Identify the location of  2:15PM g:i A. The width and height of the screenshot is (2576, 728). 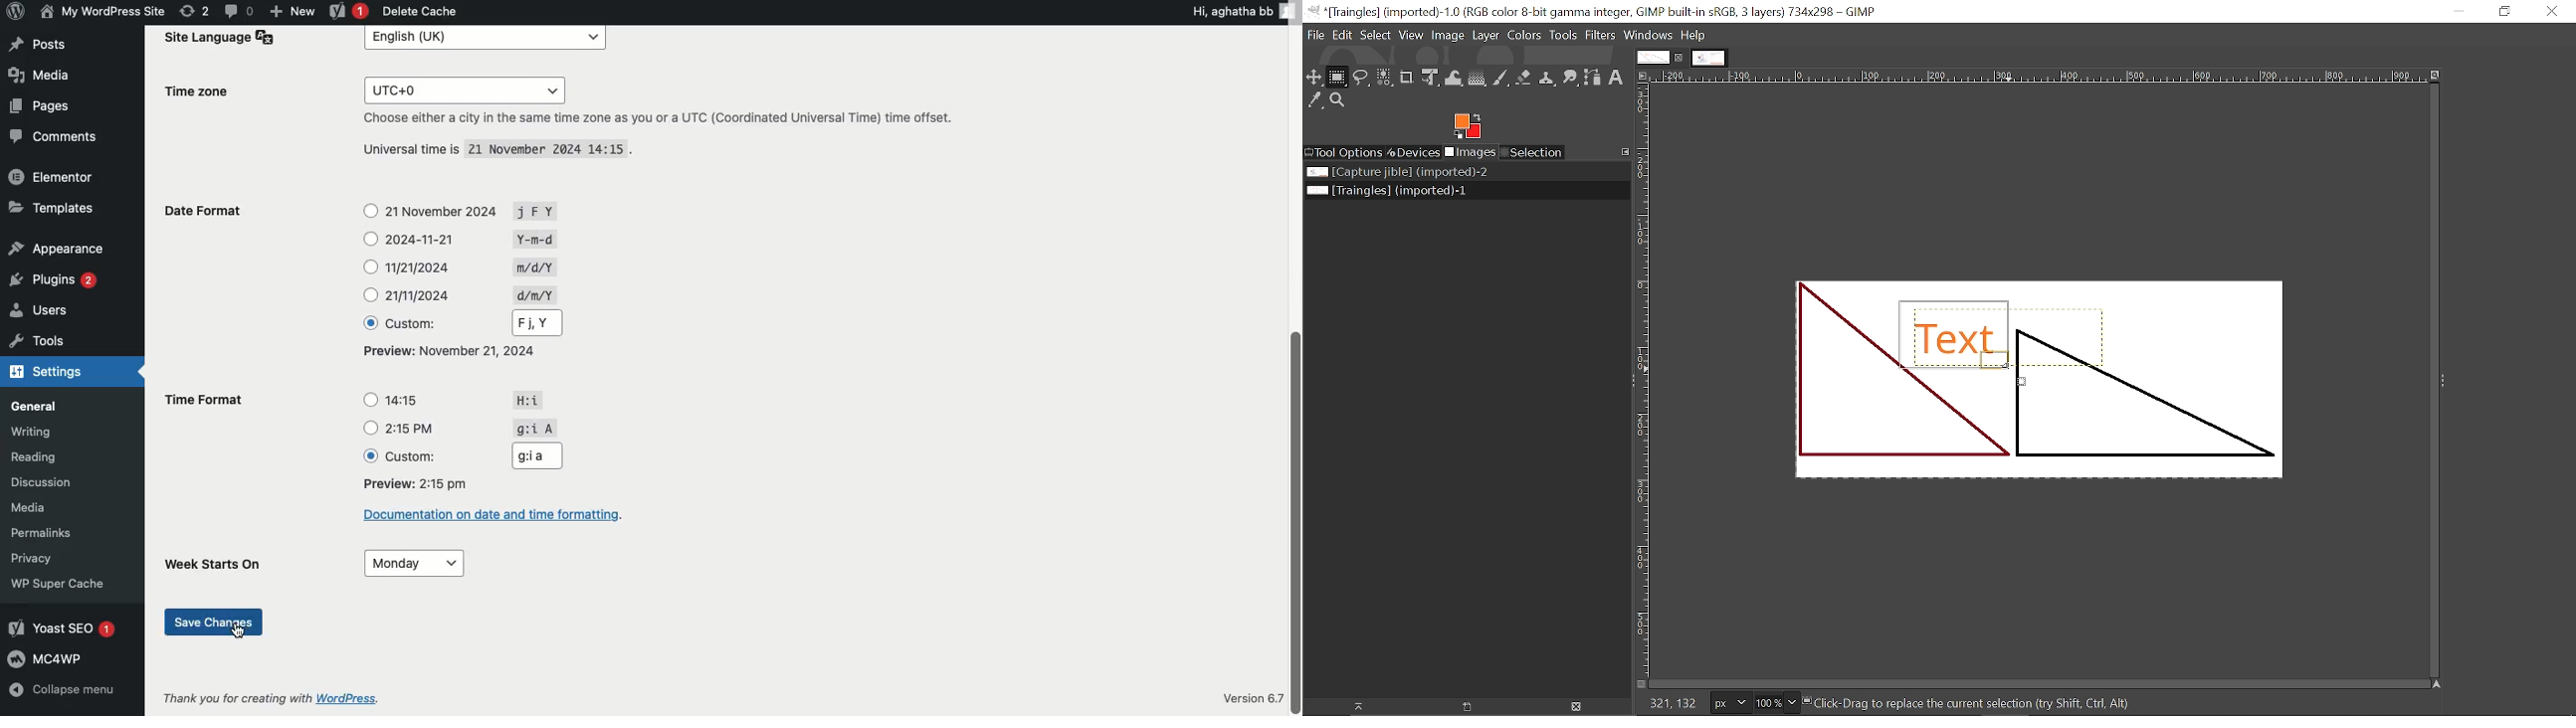
(455, 426).